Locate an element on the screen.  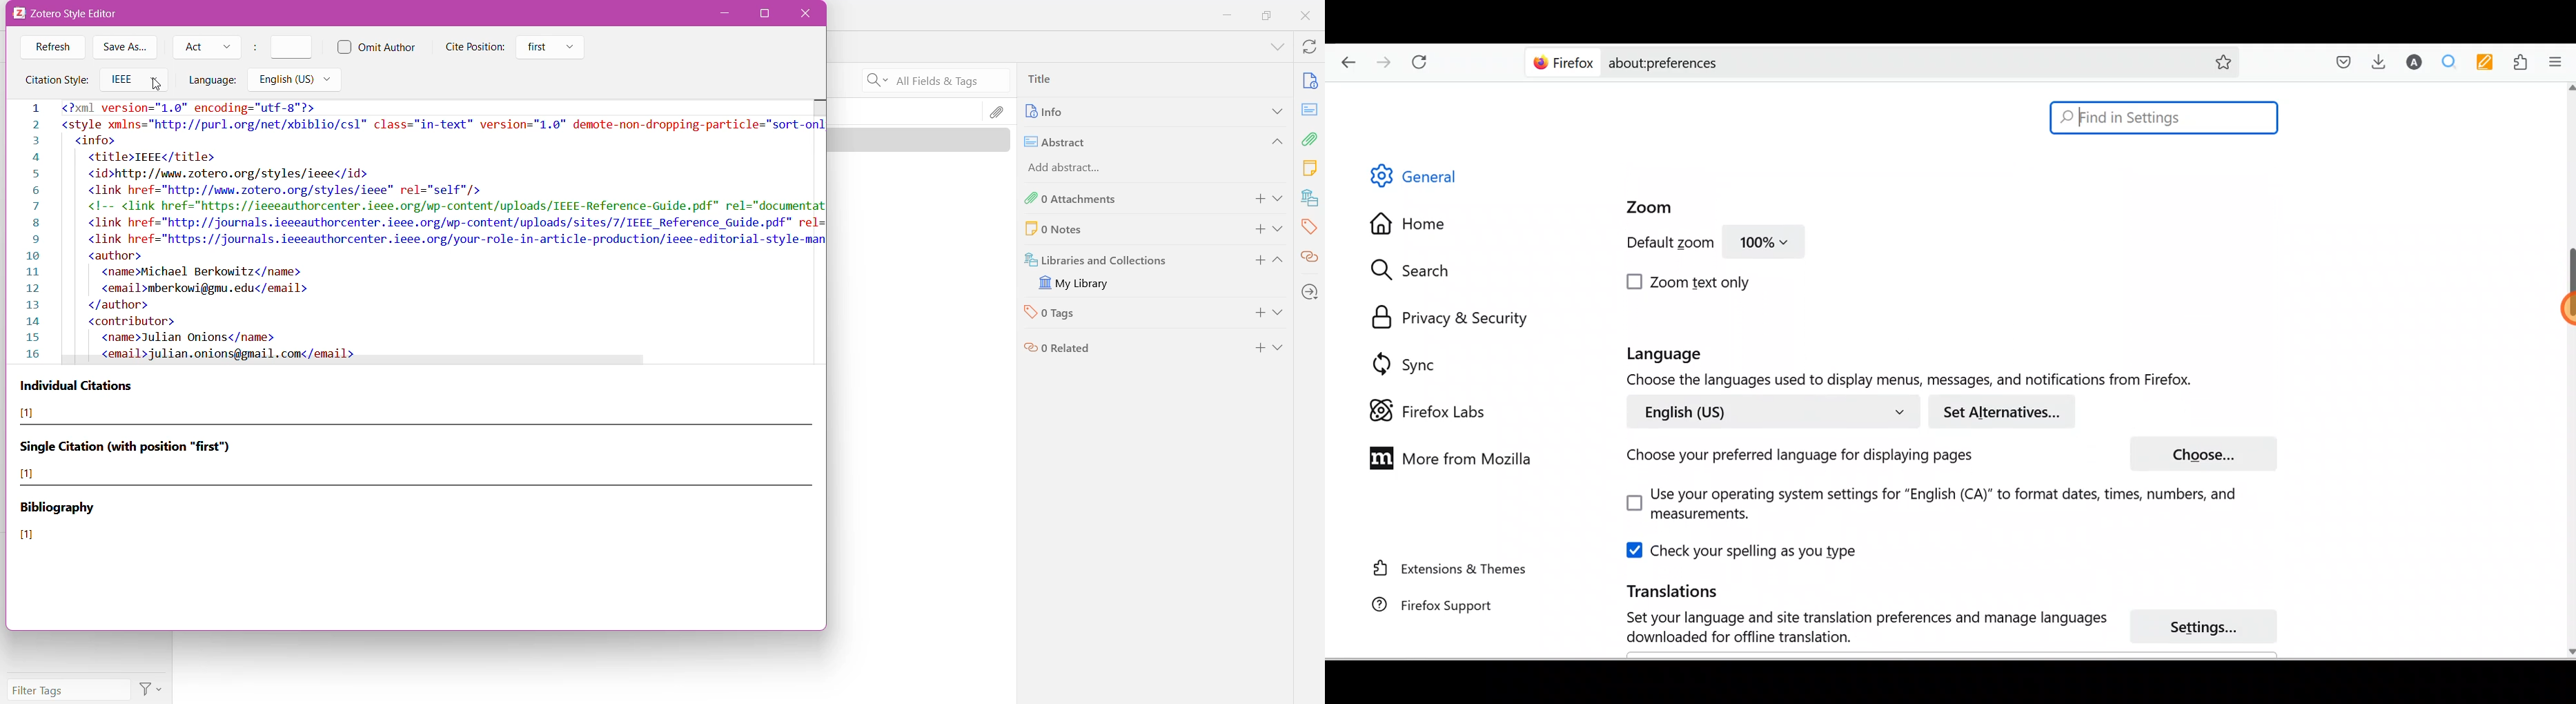
Choose is located at coordinates (2203, 452).